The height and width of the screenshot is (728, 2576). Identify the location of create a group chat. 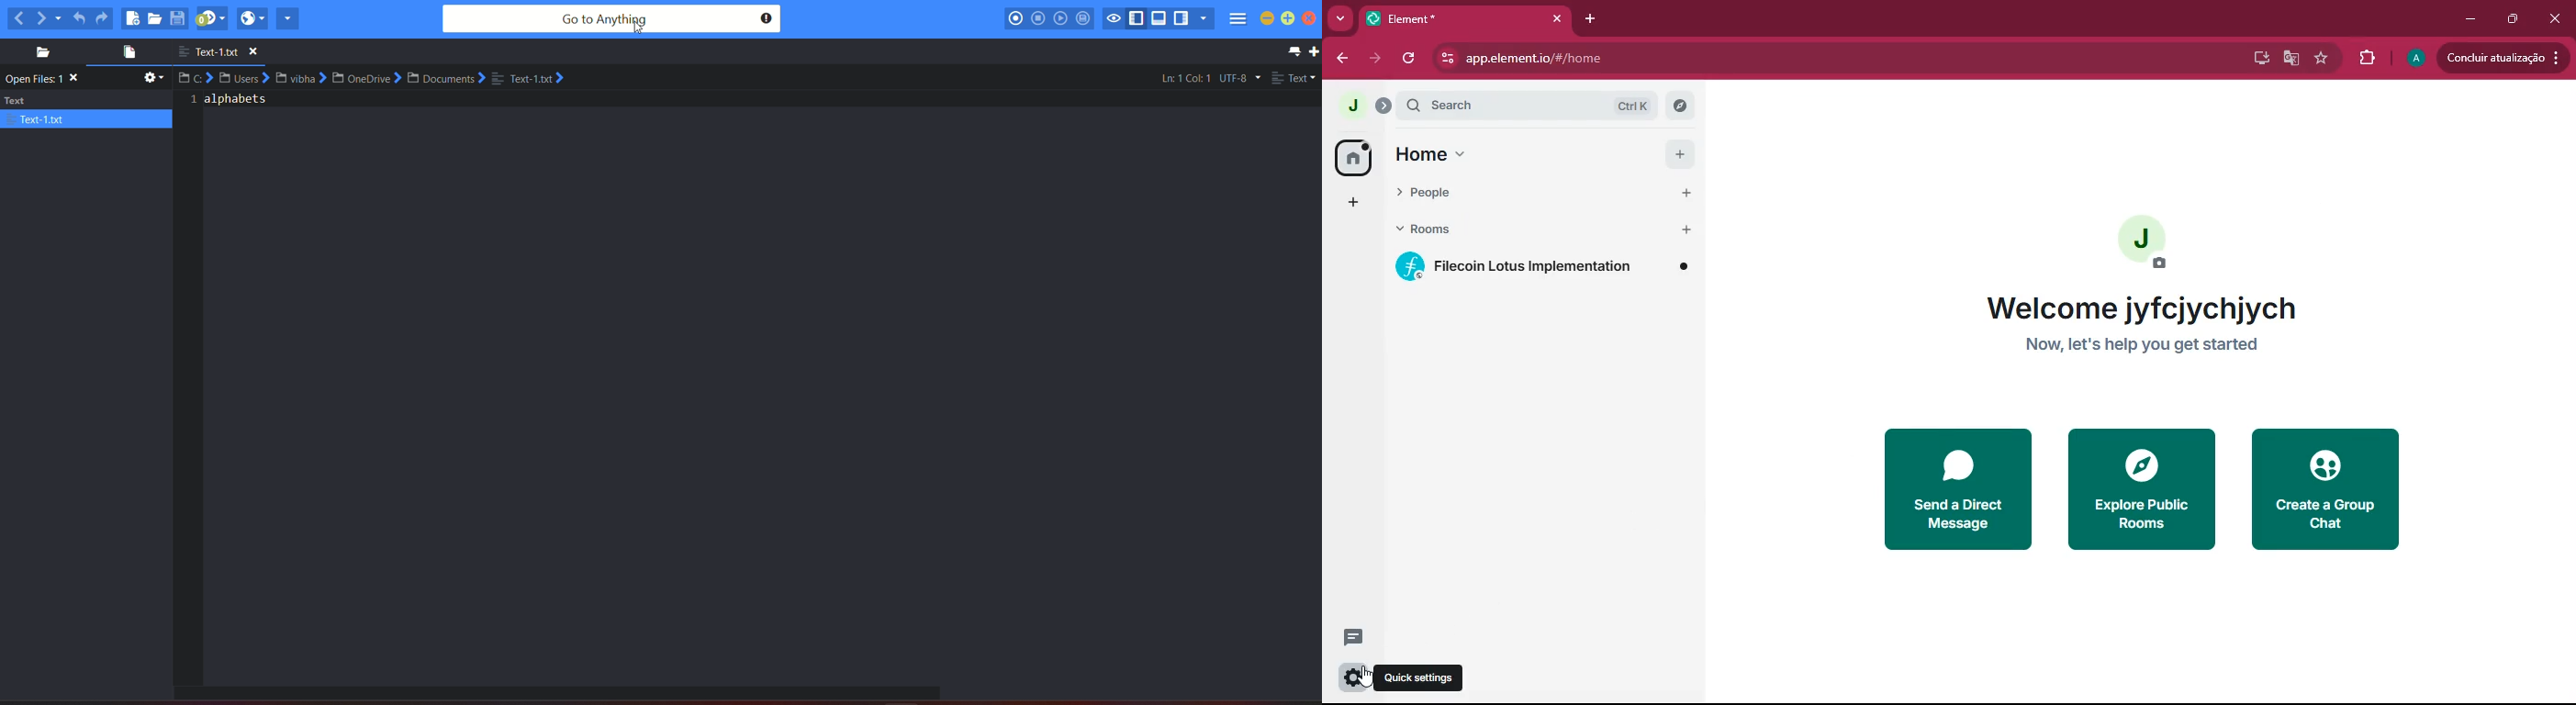
(2330, 495).